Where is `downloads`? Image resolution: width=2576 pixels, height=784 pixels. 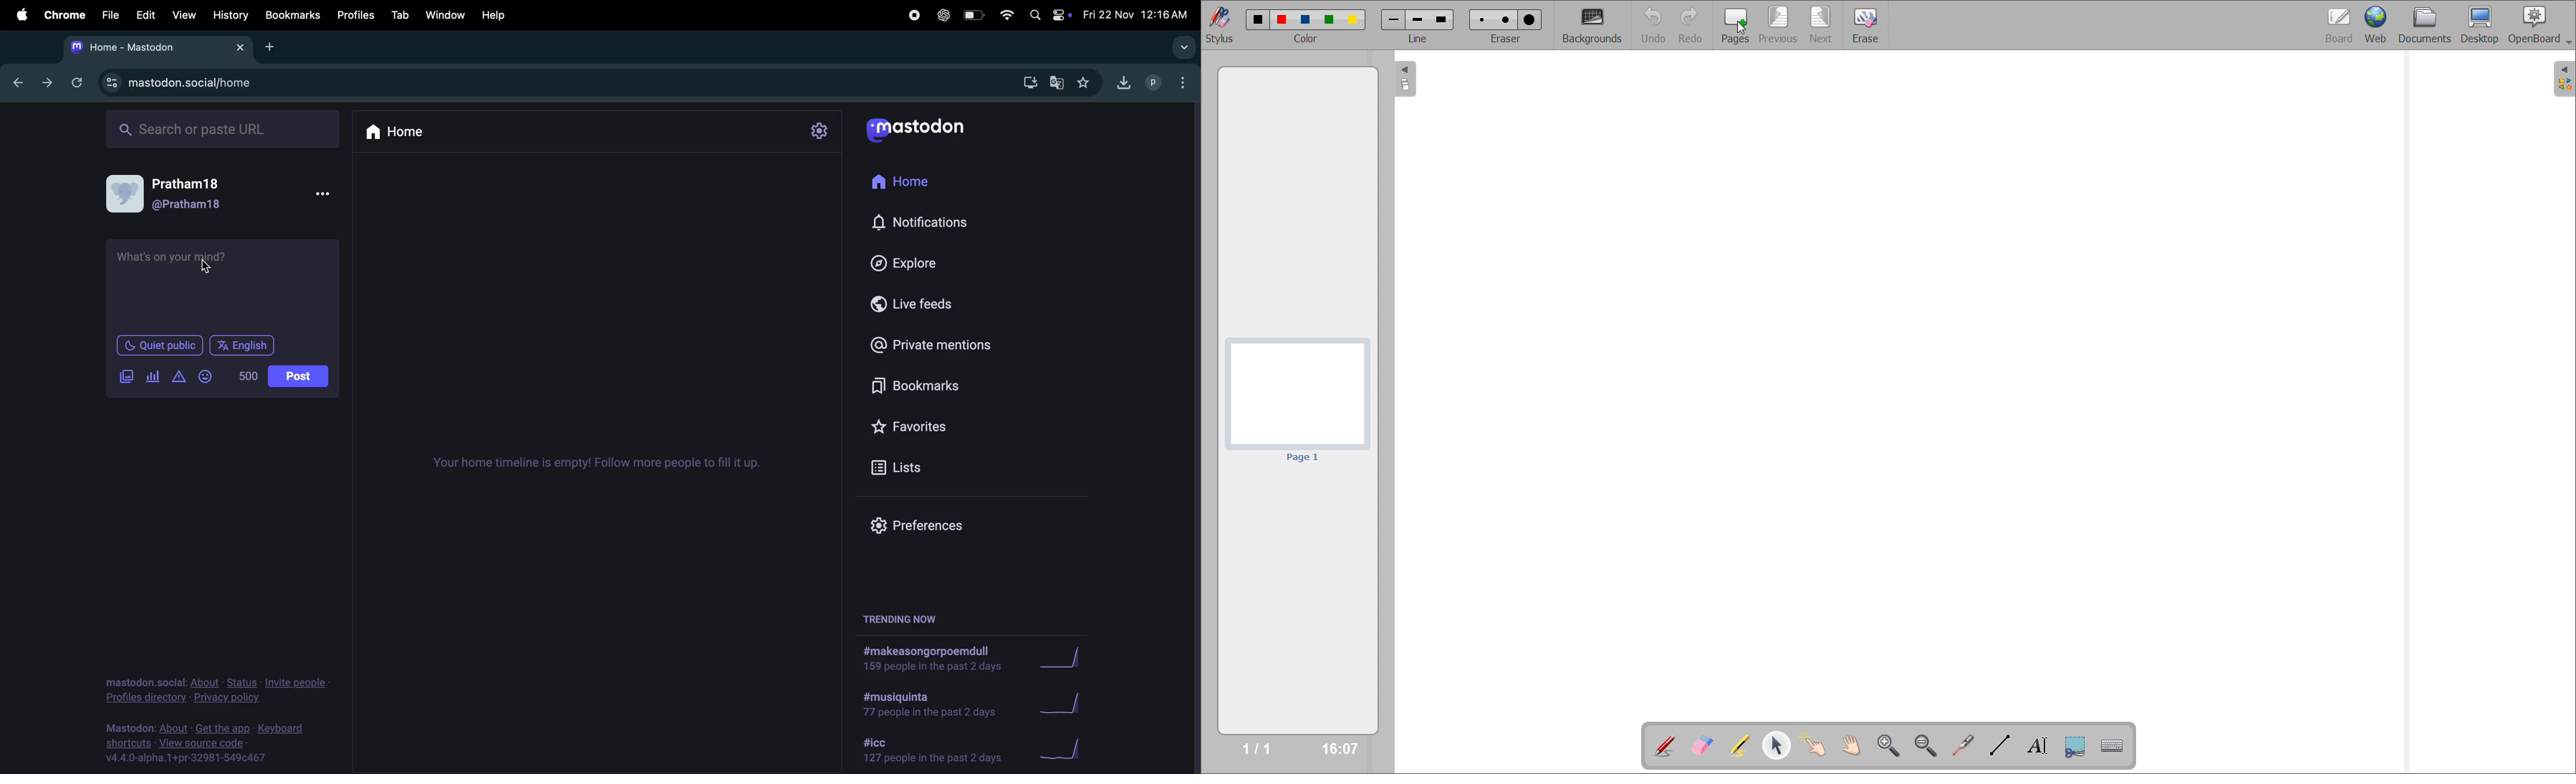
downloads is located at coordinates (1120, 85).